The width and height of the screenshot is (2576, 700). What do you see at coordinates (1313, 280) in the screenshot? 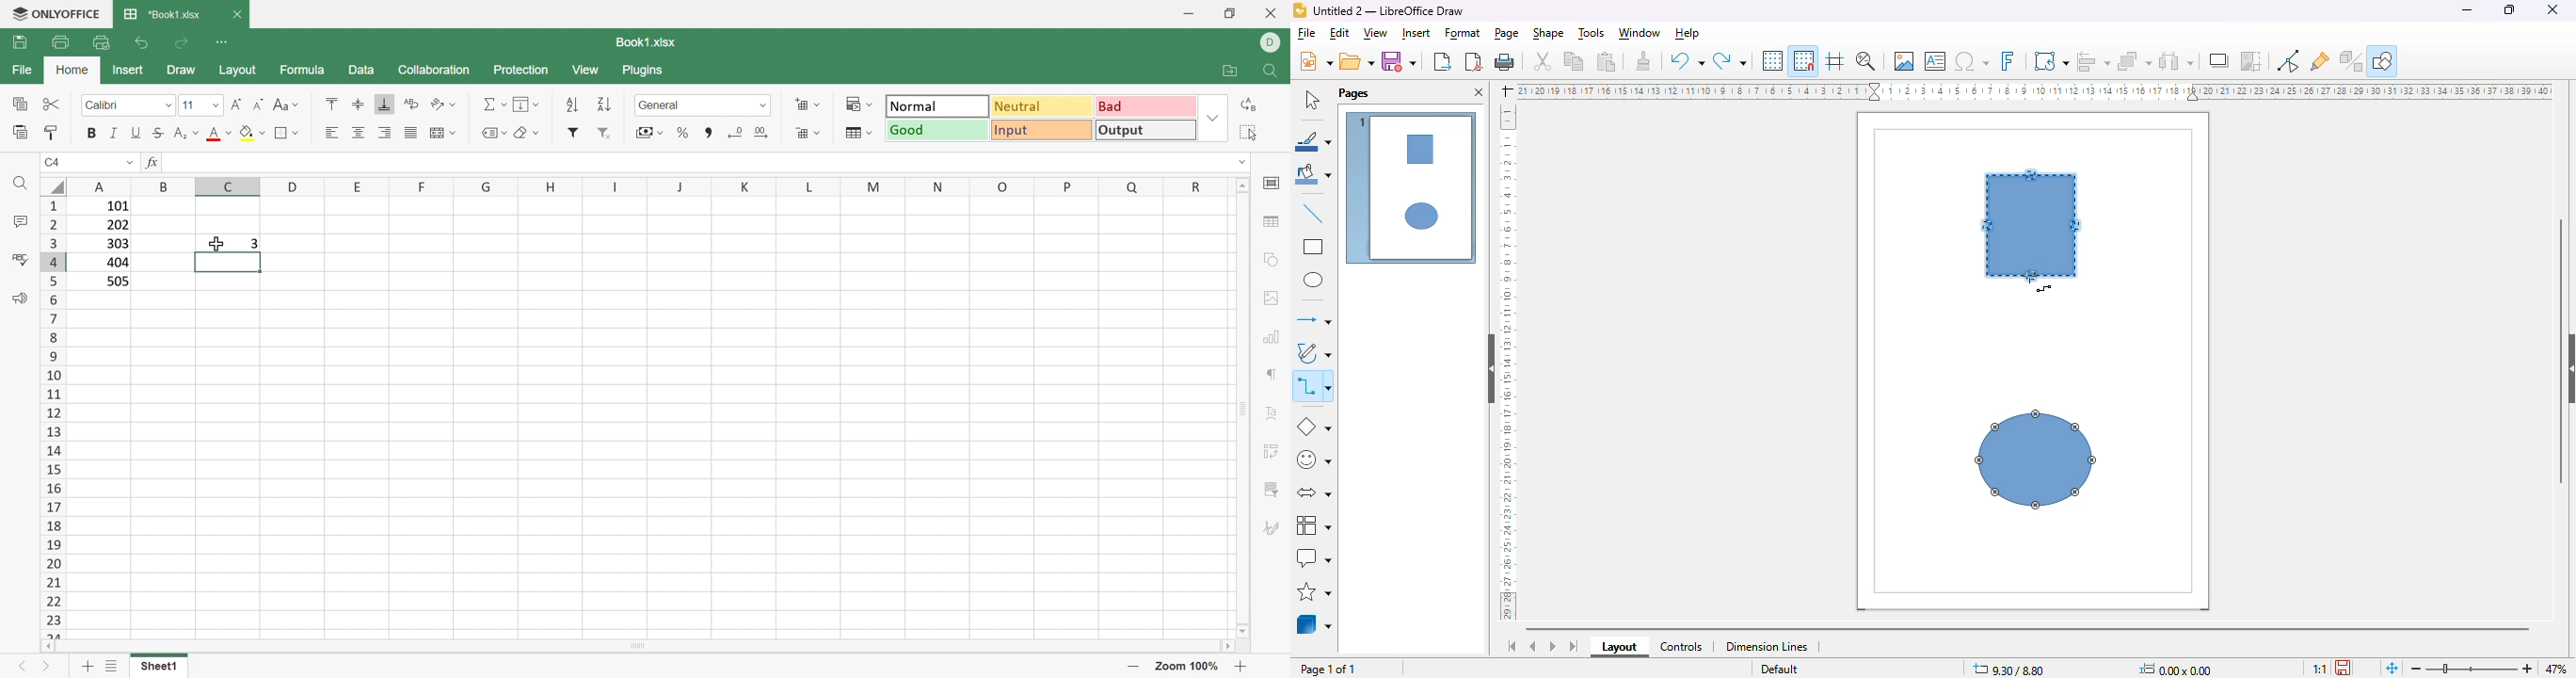
I see `ellipse` at bounding box center [1313, 280].